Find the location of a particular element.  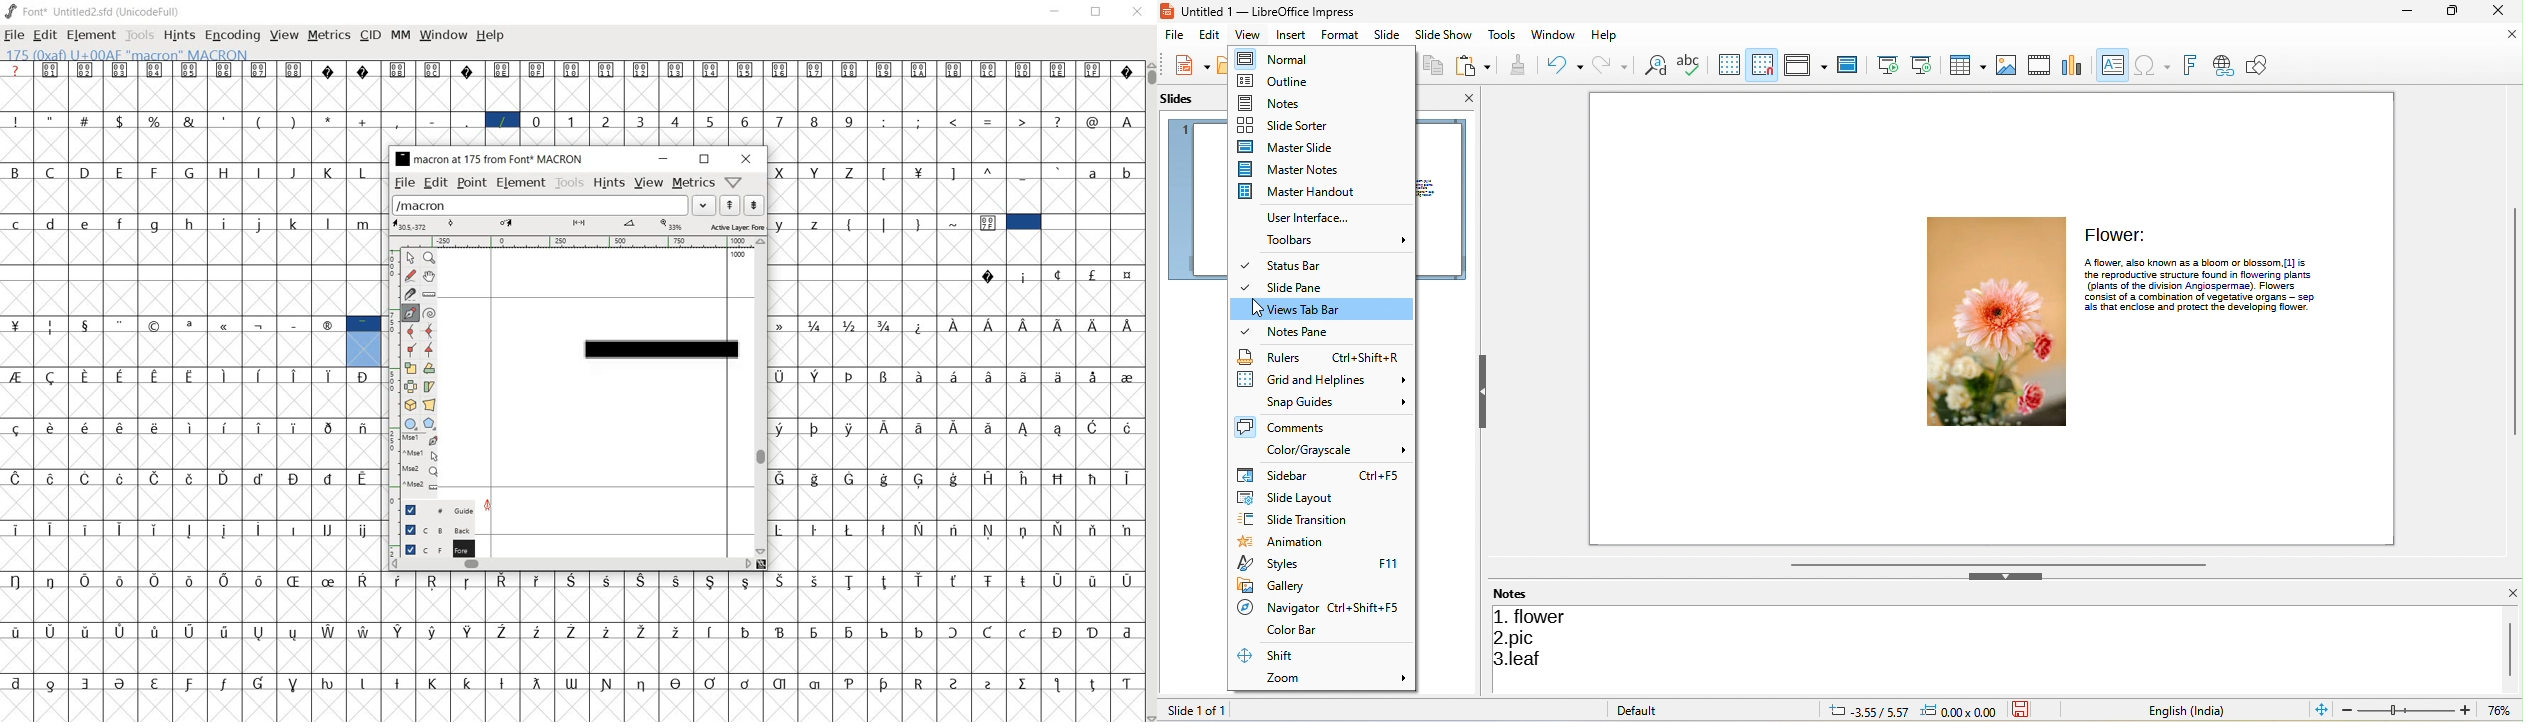

Symbol is located at coordinates (156, 376).